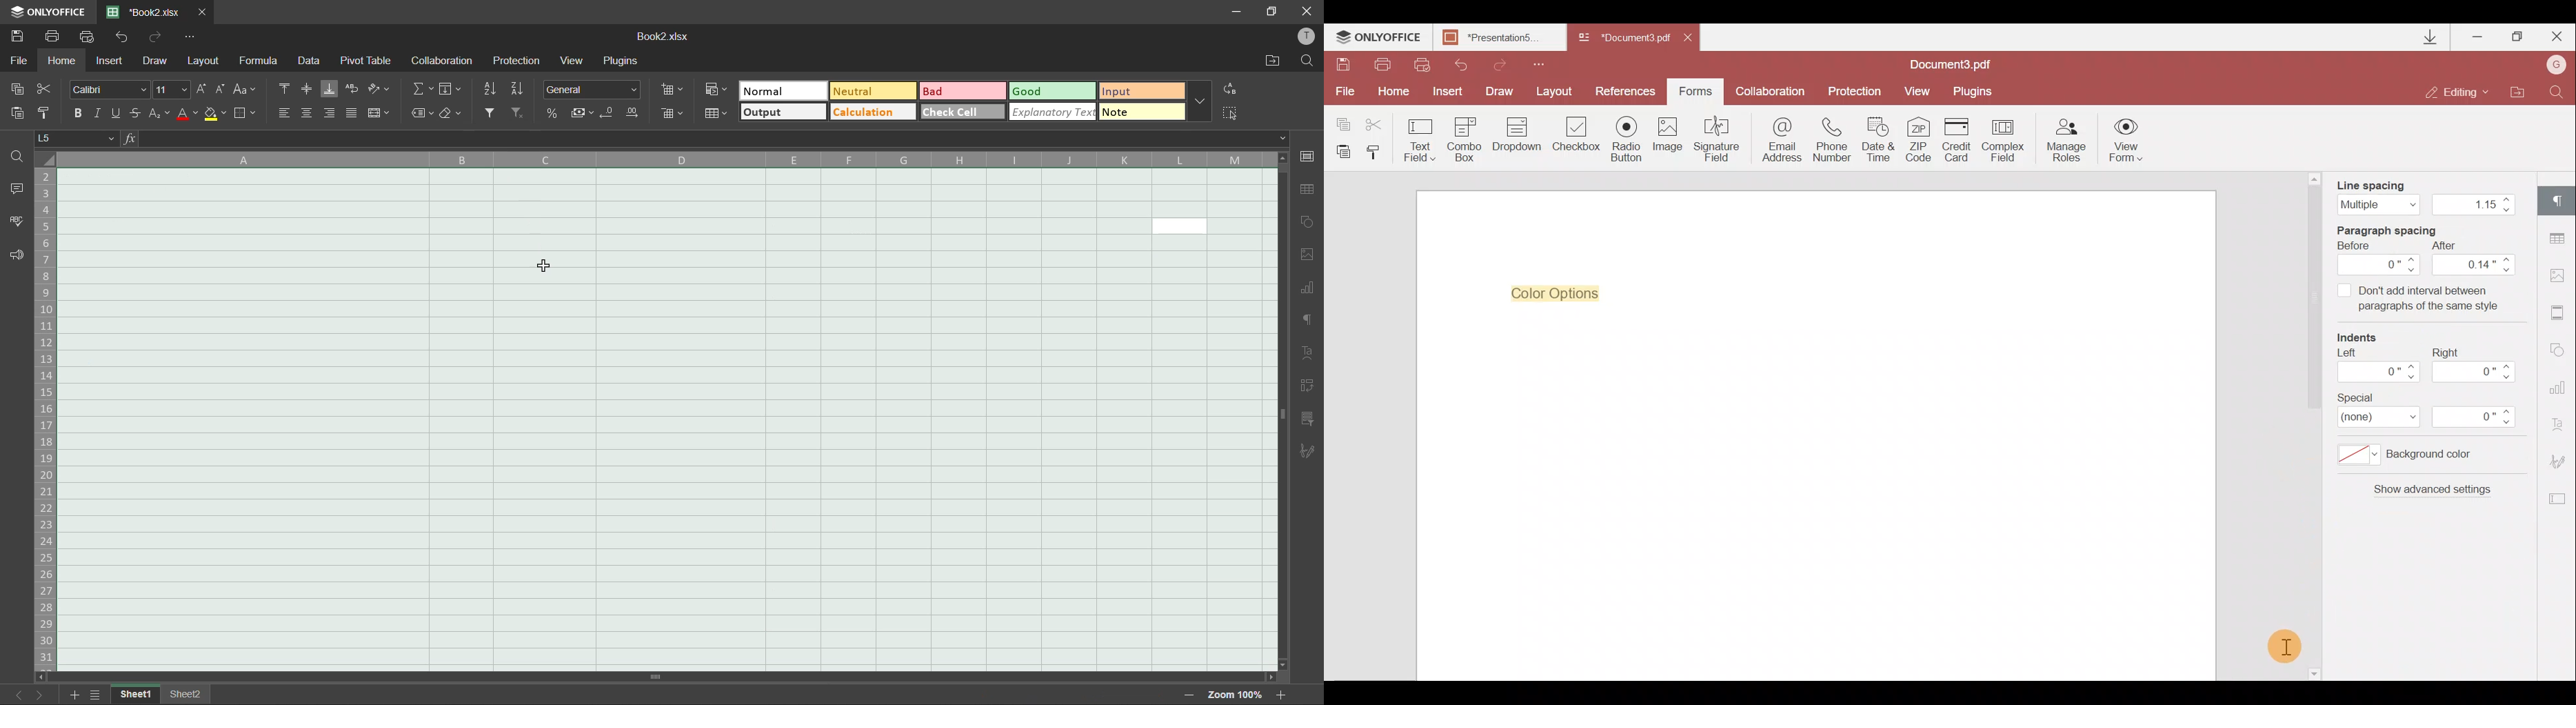 The image size is (2576, 728). I want to click on minimize, so click(1237, 11).